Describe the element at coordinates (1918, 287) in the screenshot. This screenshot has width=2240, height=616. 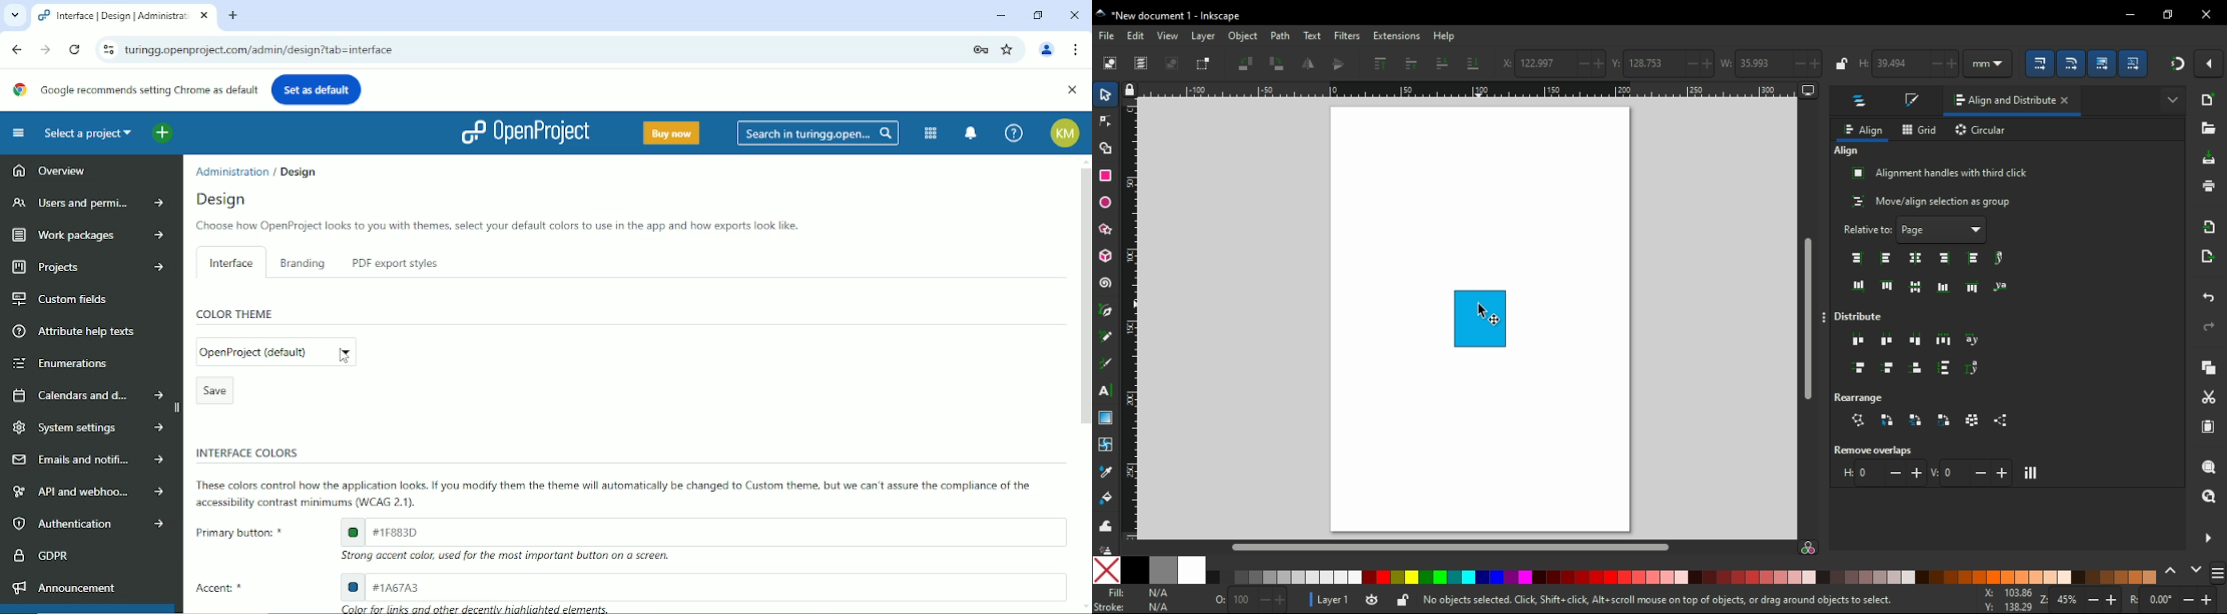
I see `center on horizontal axis` at that location.